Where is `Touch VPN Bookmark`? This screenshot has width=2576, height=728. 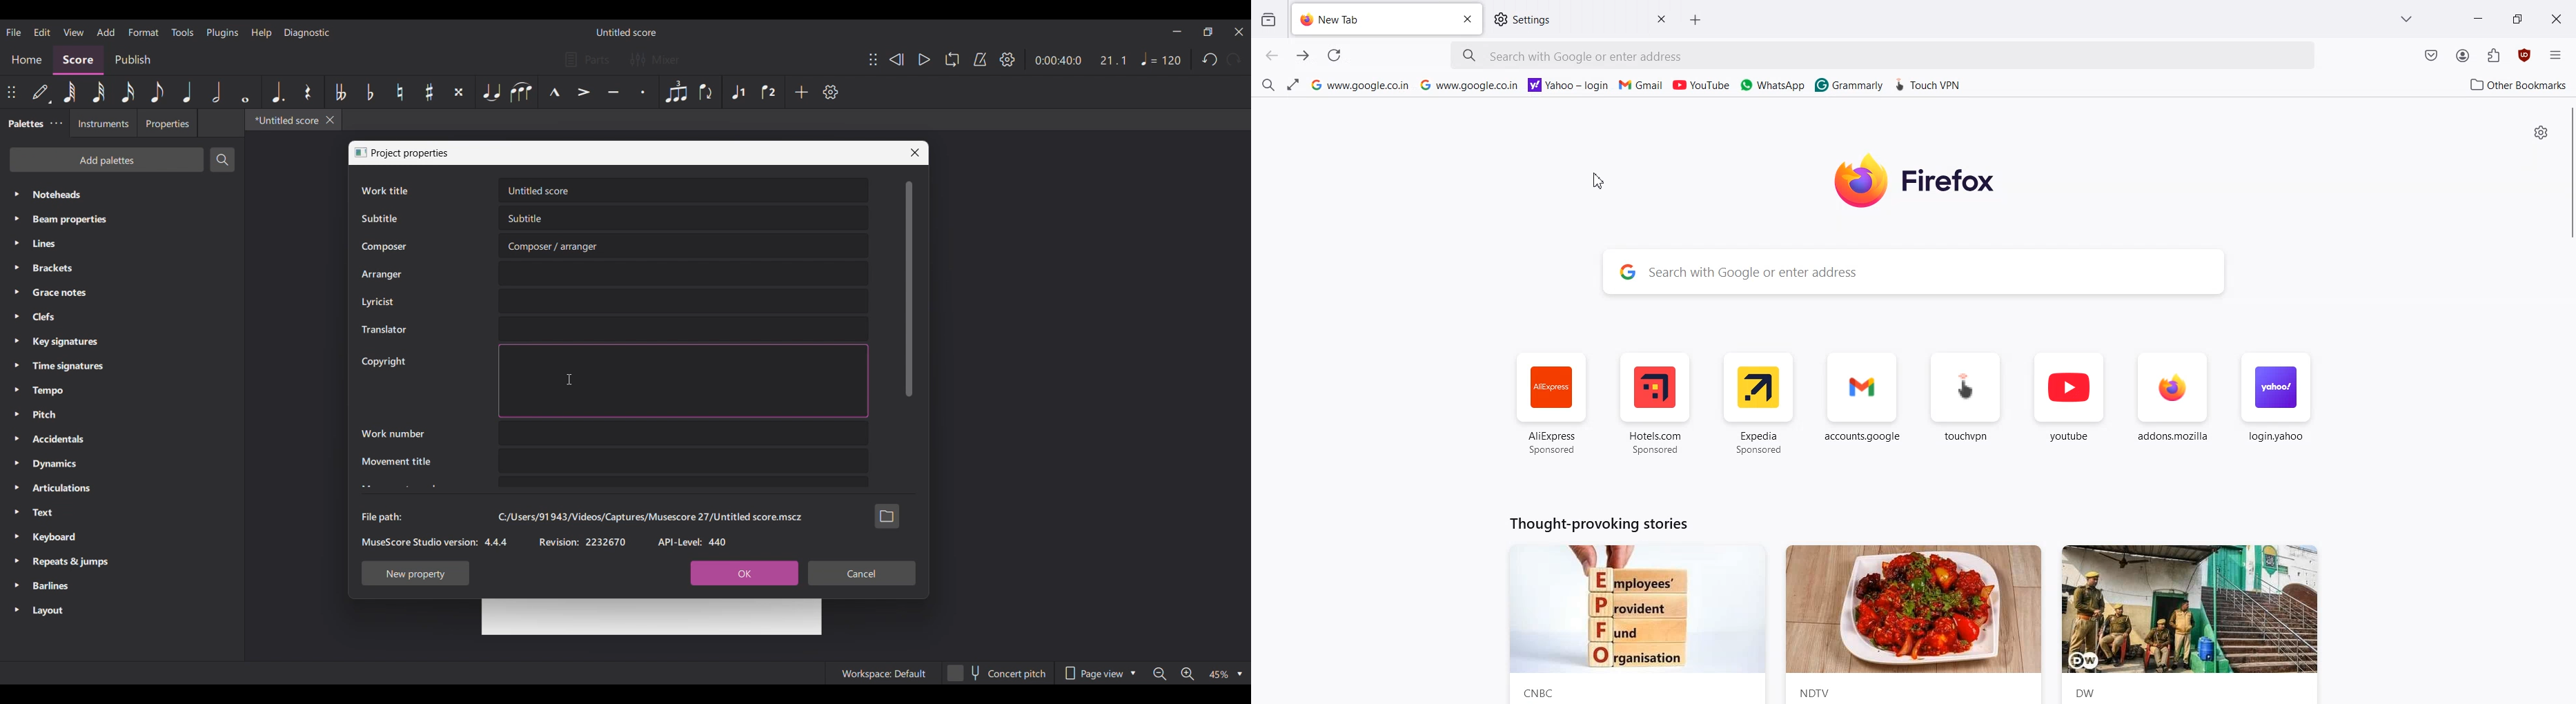 Touch VPN Bookmark is located at coordinates (1929, 83).